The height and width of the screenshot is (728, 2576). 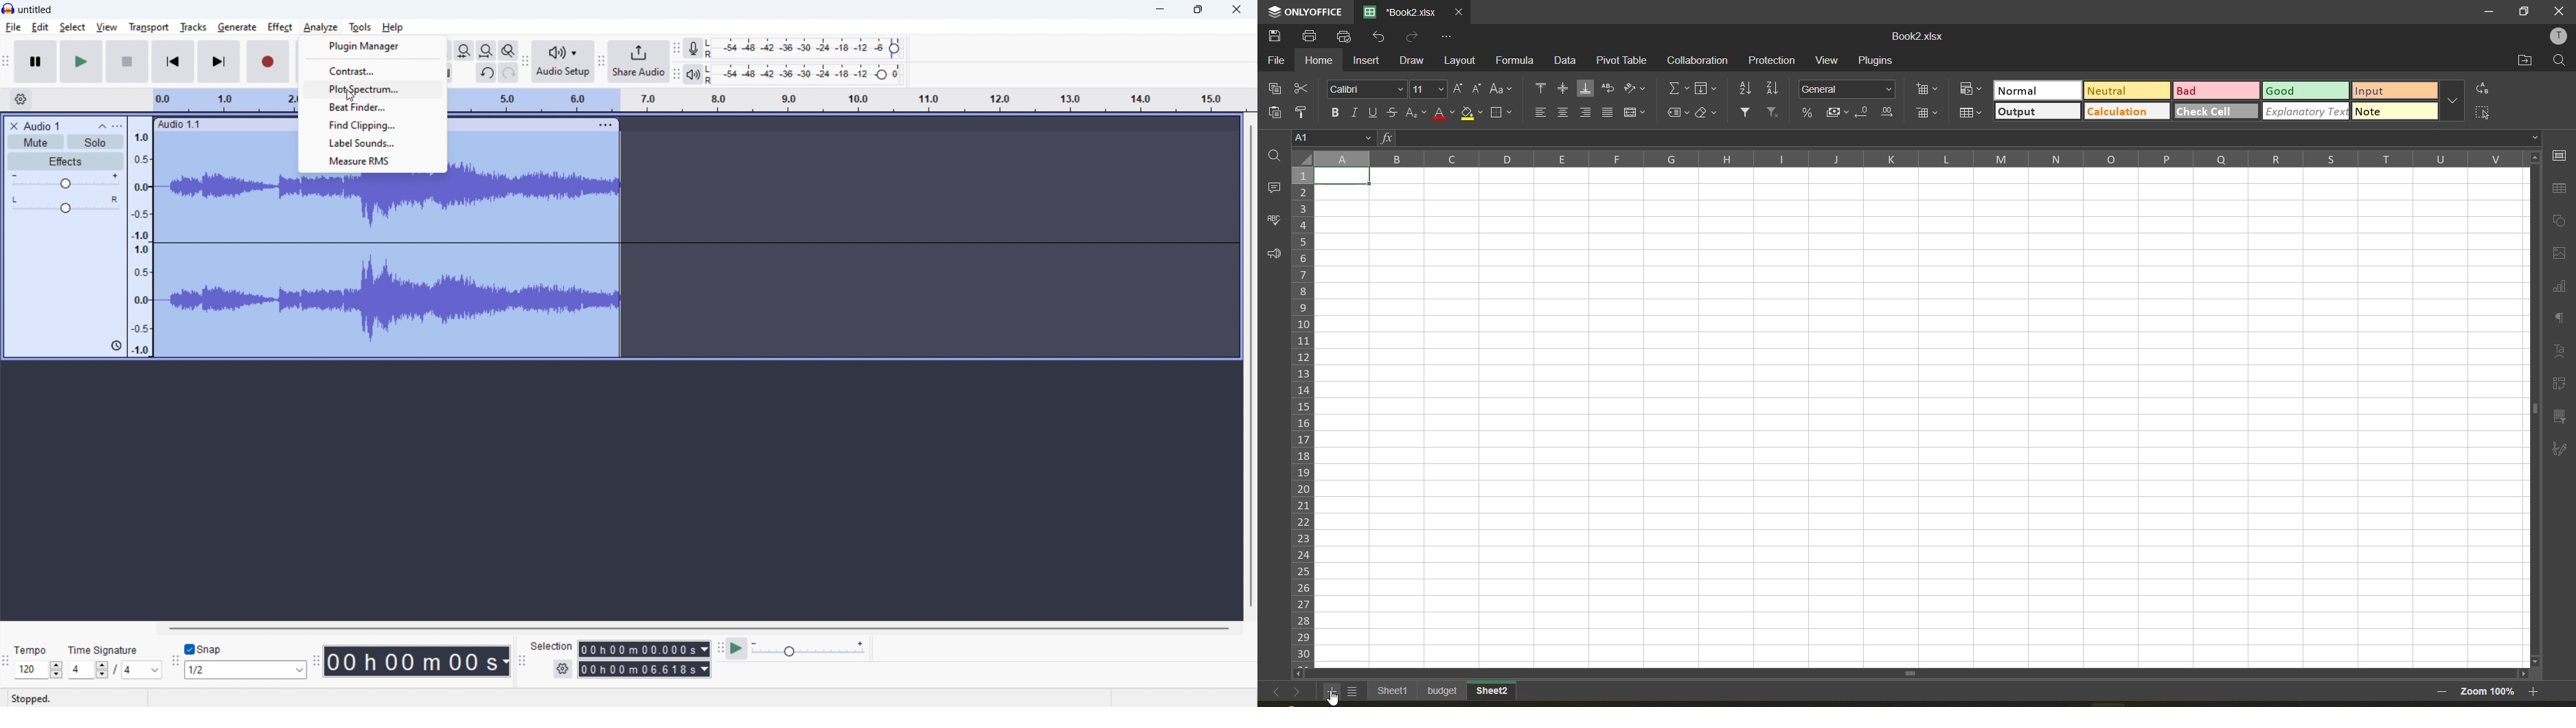 What do you see at coordinates (246, 670) in the screenshot?
I see `set snapping` at bounding box center [246, 670].